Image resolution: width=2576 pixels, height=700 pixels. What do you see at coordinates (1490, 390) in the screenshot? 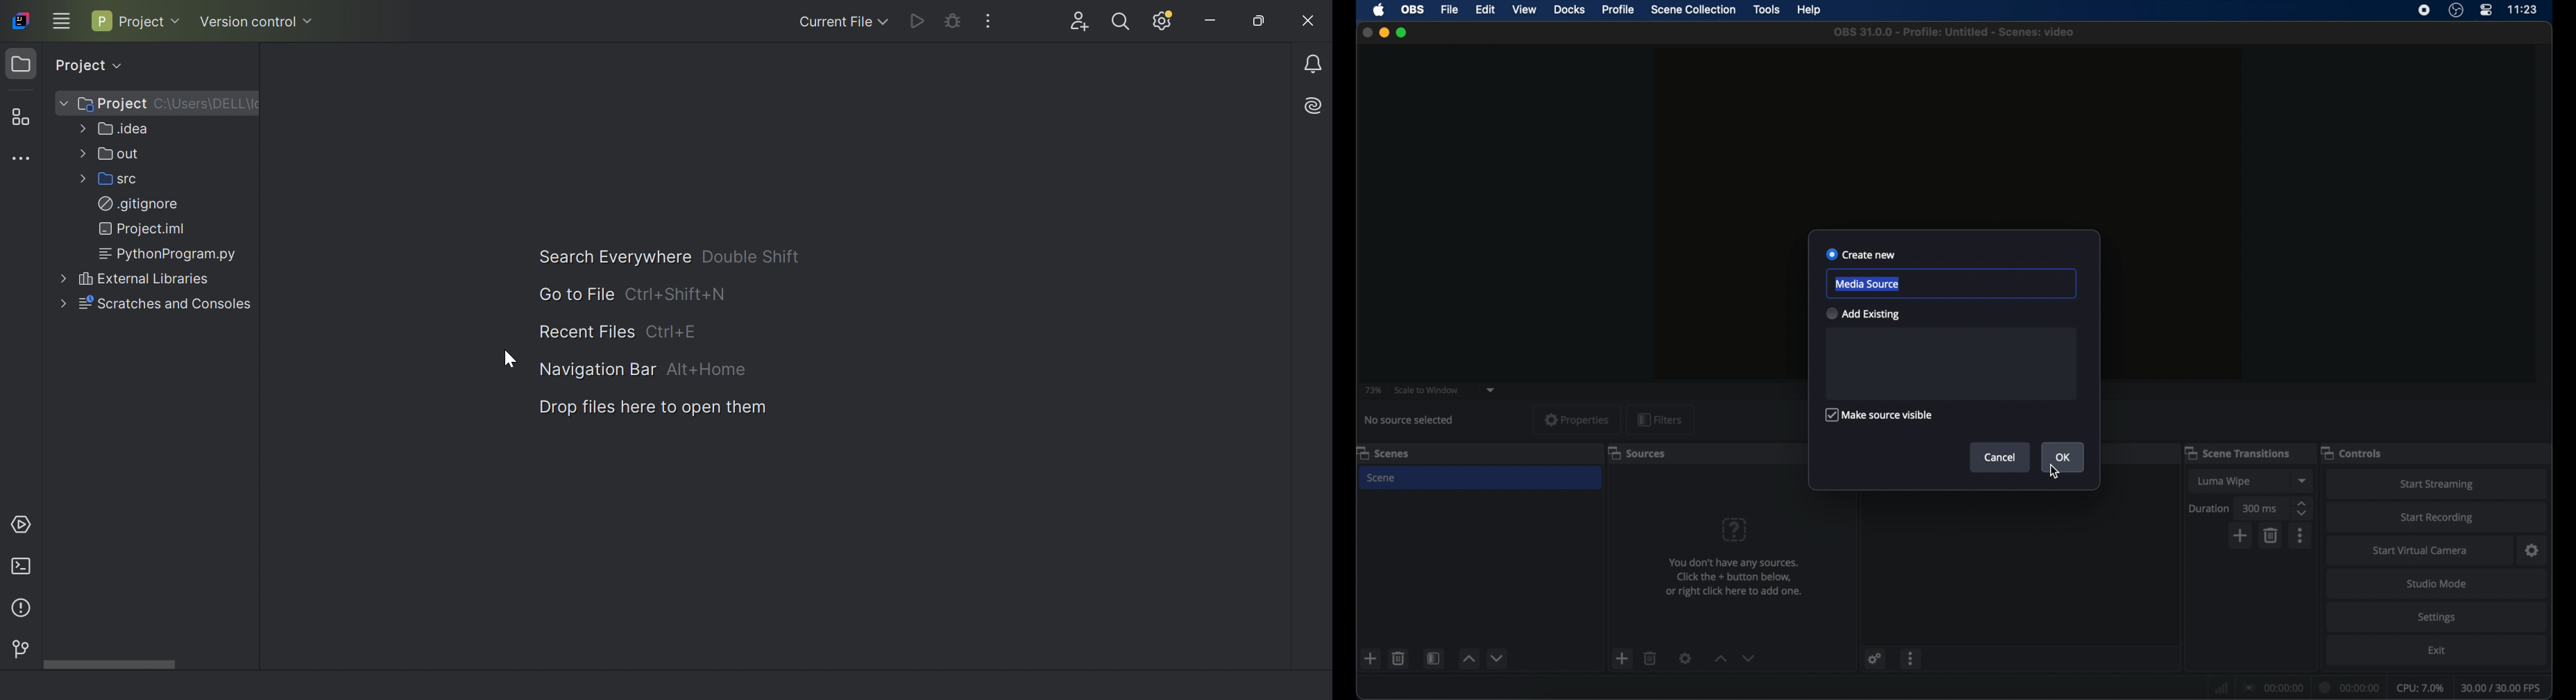
I see `dropdown` at bounding box center [1490, 390].